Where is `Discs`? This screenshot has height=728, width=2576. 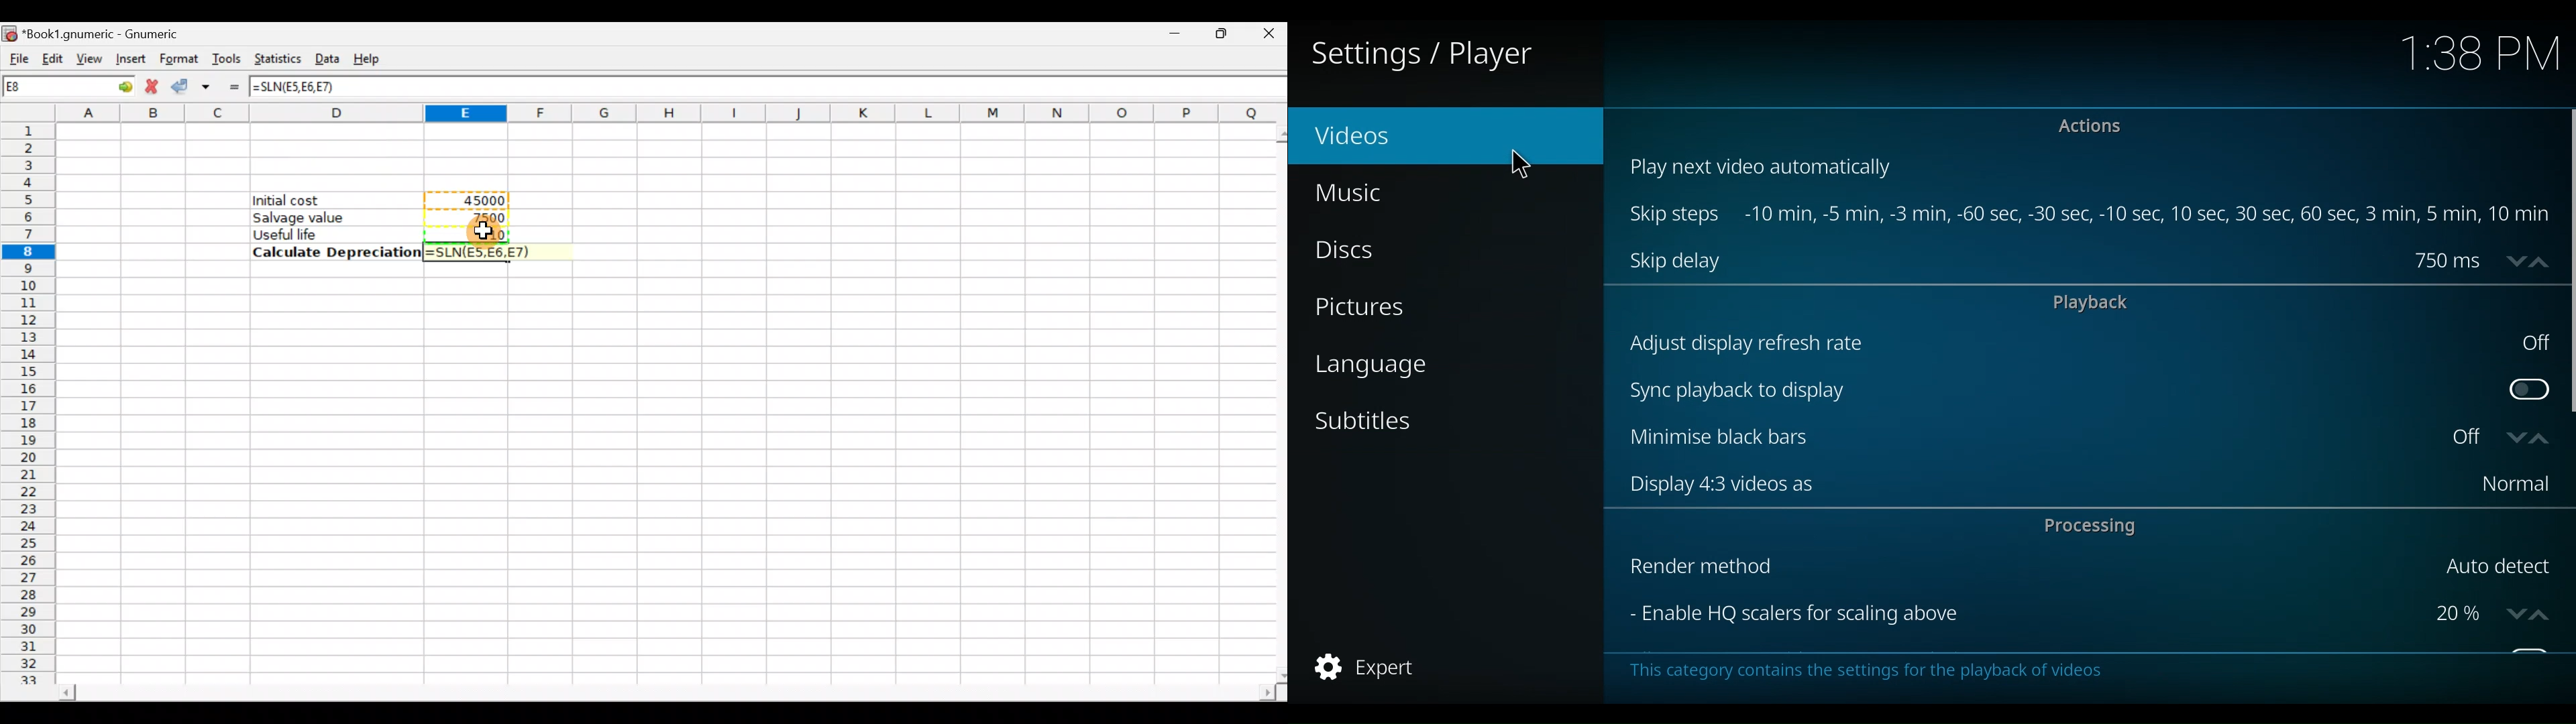 Discs is located at coordinates (1353, 251).